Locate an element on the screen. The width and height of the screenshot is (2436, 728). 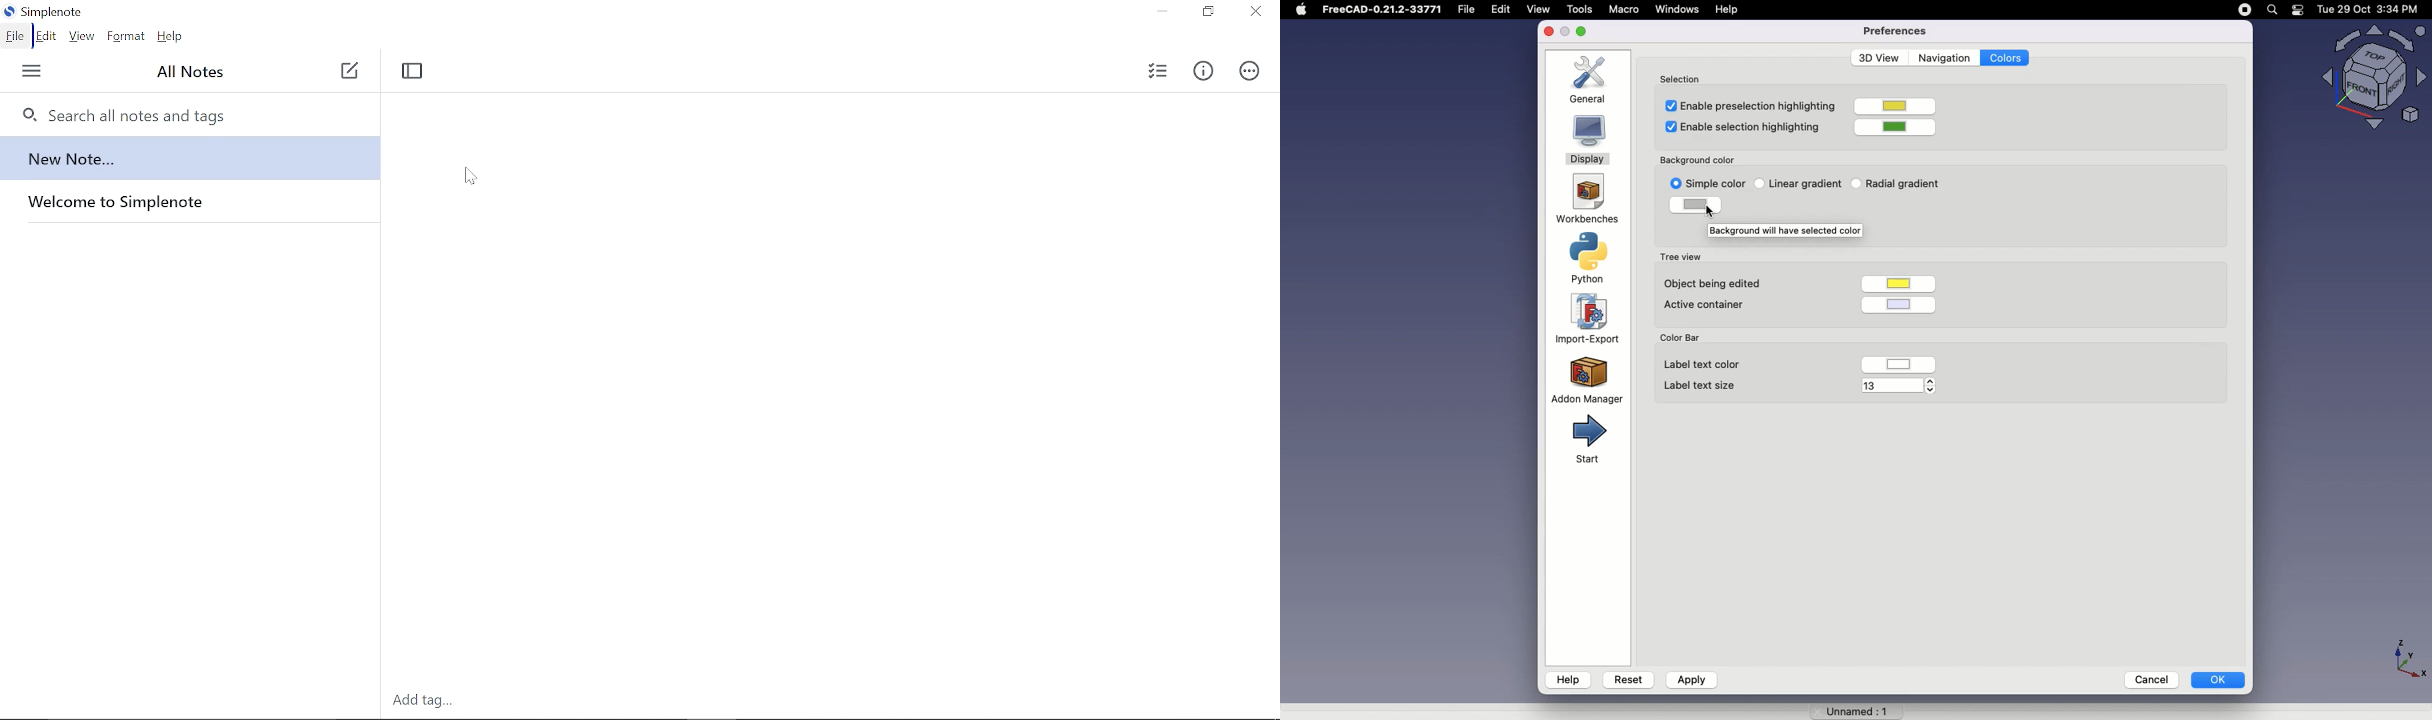
color is located at coordinates (1900, 126).